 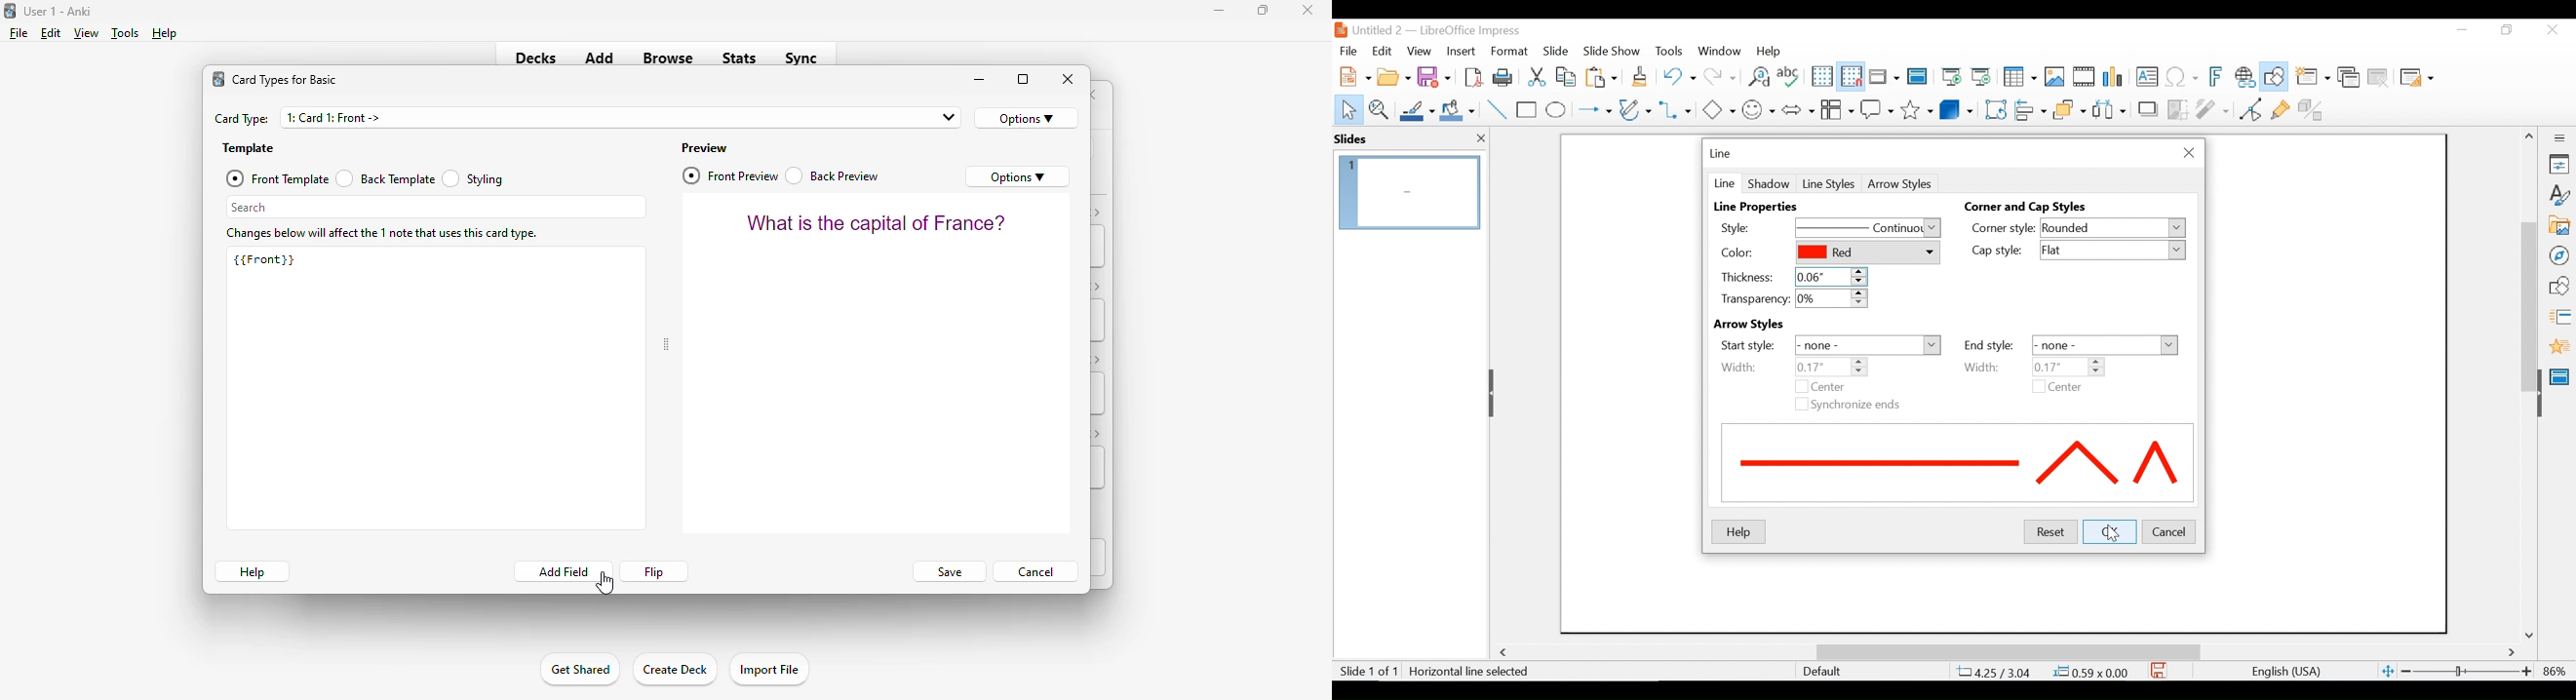 I want to click on maximize, so click(x=1263, y=9).